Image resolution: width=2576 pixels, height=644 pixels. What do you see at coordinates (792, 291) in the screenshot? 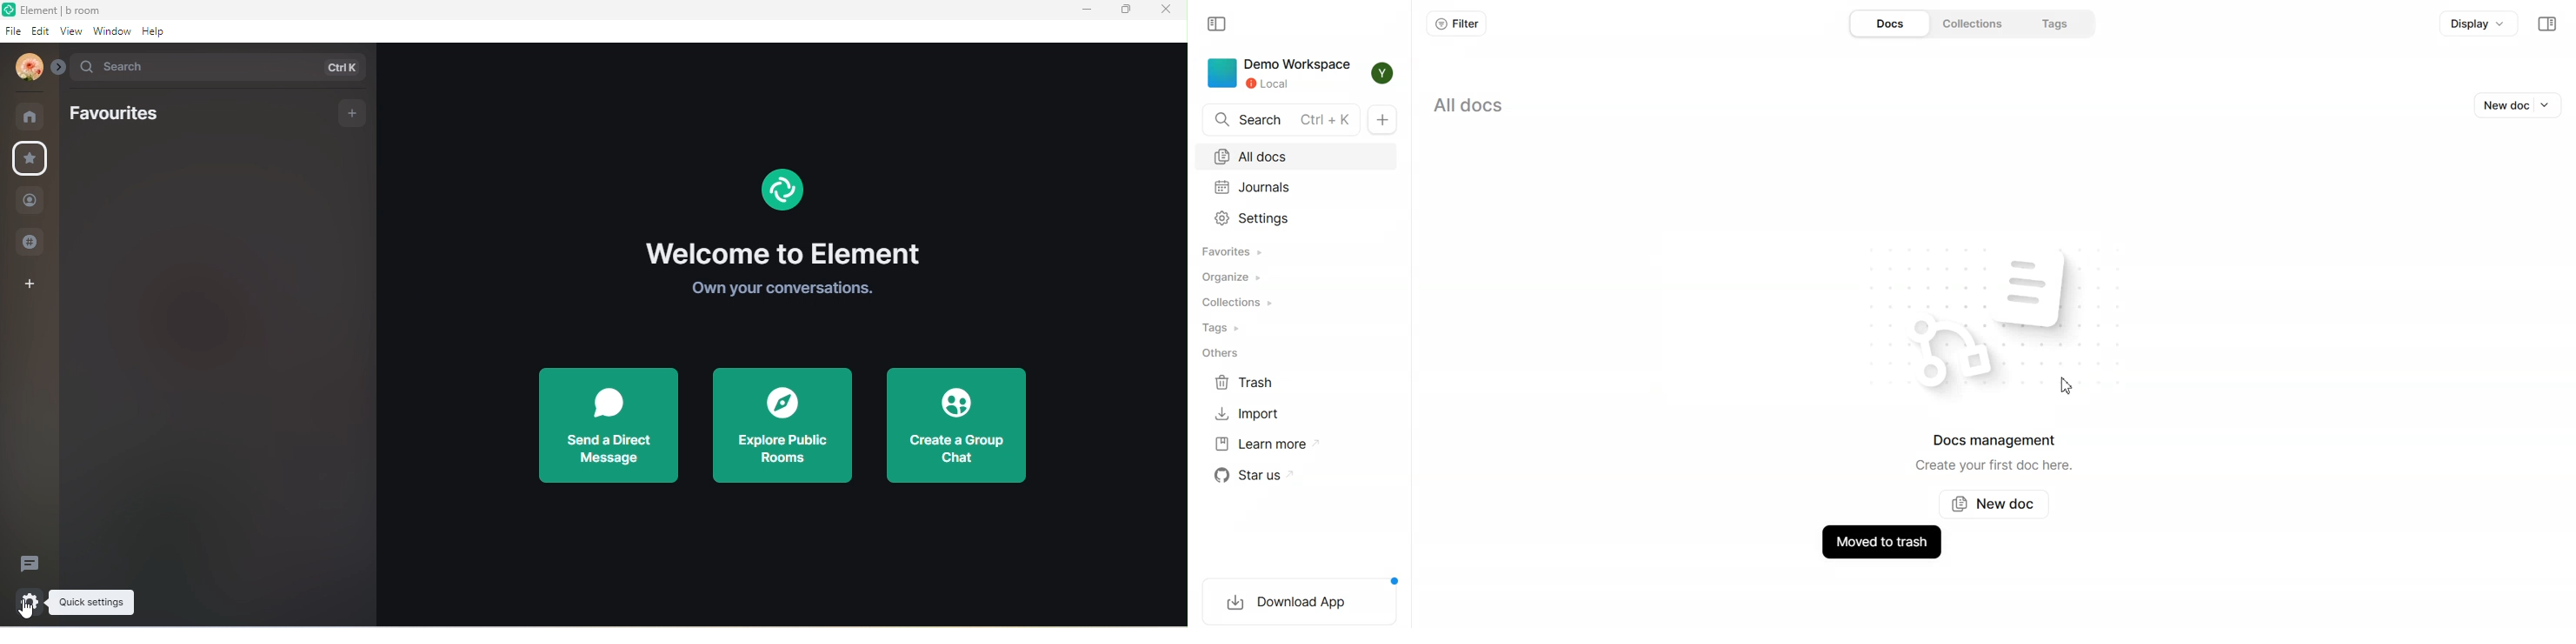
I see `own  your conversations` at bounding box center [792, 291].